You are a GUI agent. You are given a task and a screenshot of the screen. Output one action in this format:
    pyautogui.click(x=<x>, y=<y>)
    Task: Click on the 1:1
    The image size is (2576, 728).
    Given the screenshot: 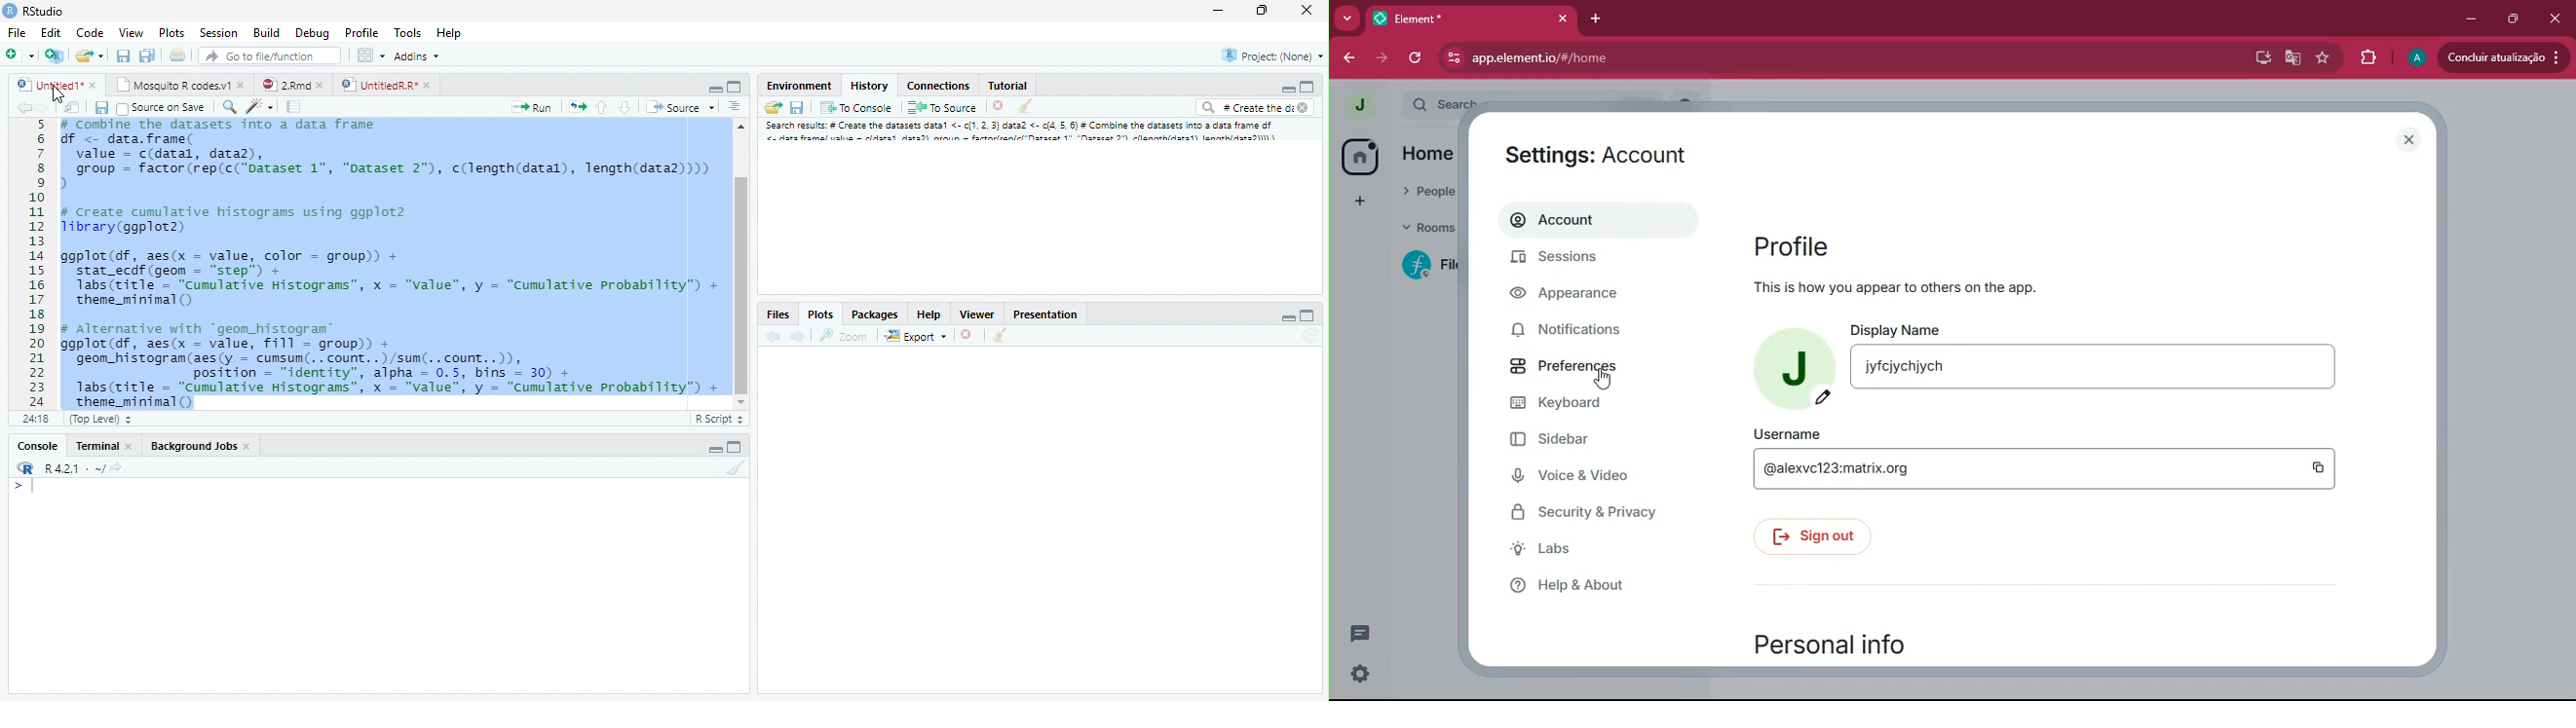 What is the action you would take?
    pyautogui.click(x=40, y=417)
    